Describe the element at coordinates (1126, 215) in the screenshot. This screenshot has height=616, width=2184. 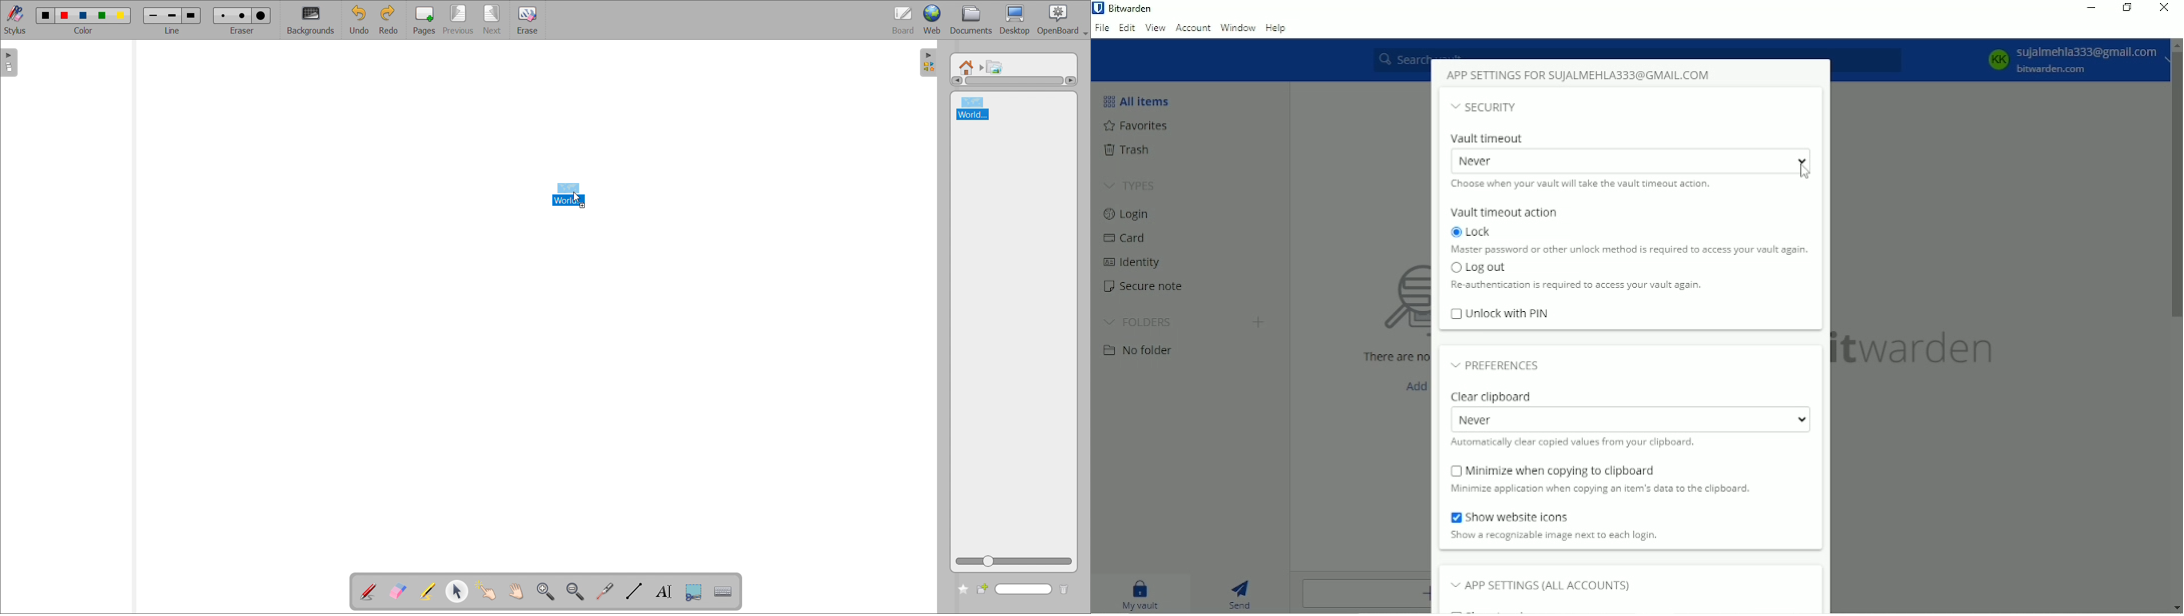
I see `Login` at that location.